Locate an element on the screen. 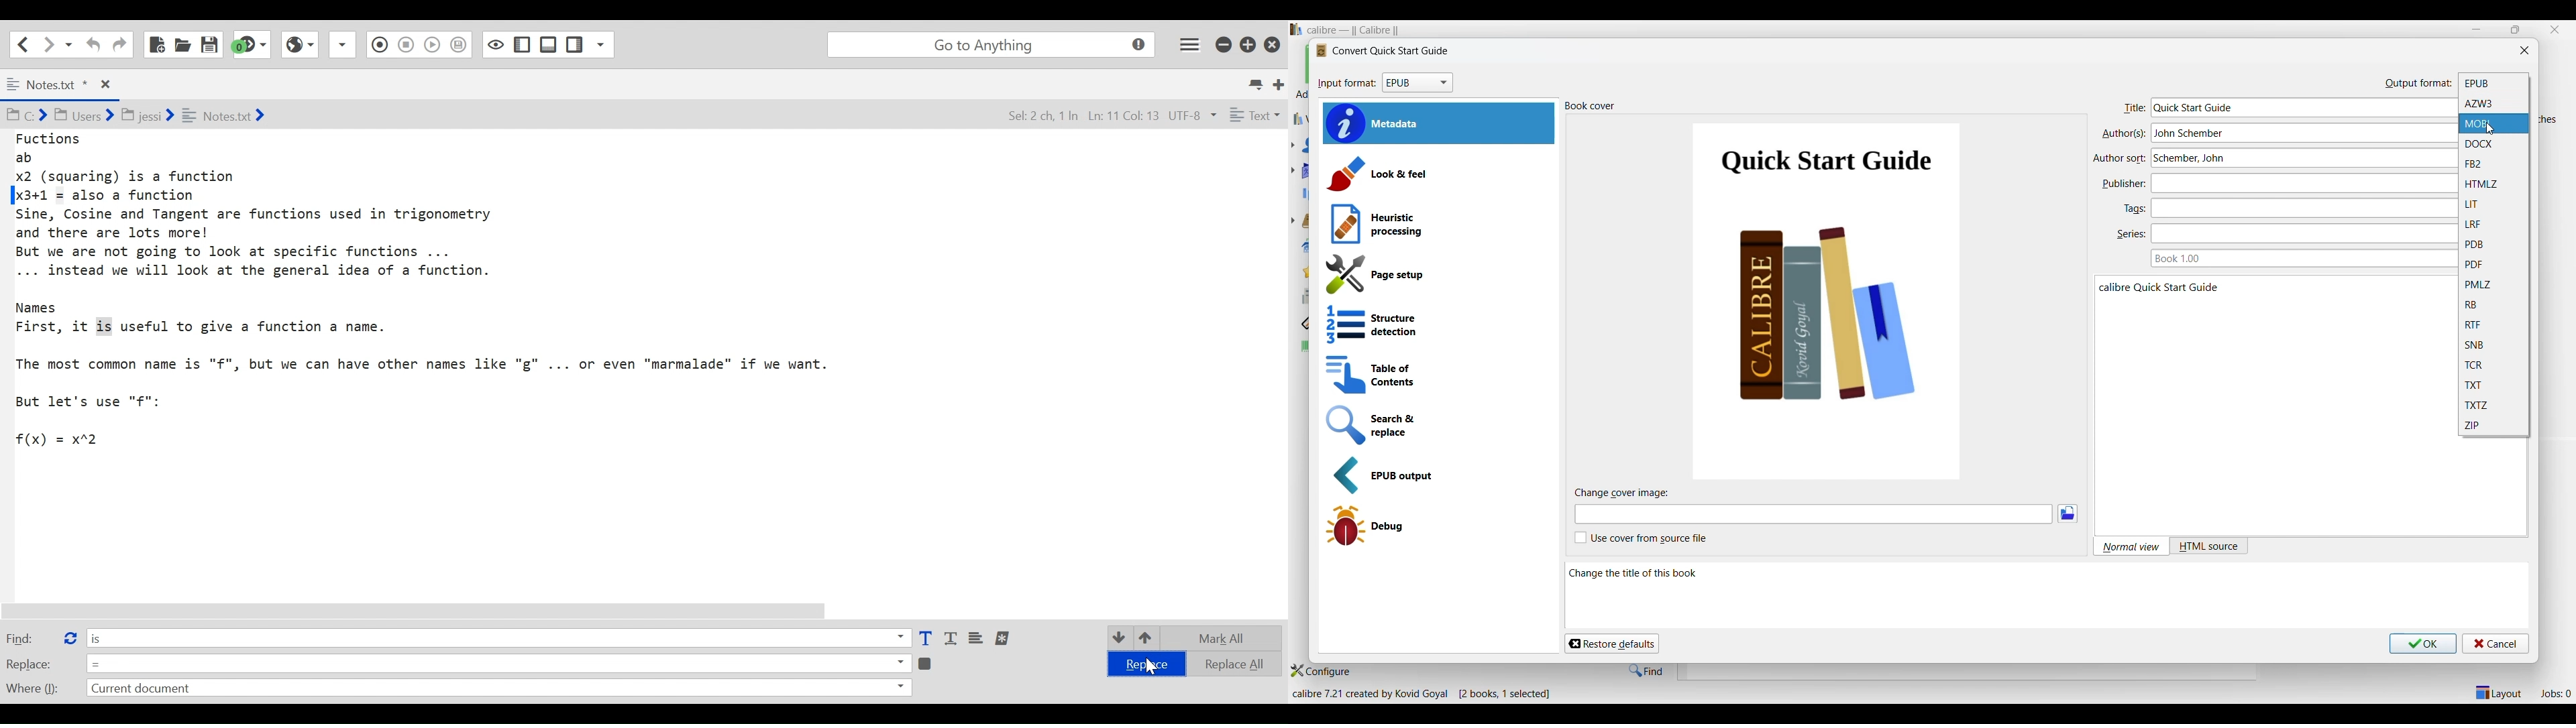  Minimize is located at coordinates (2476, 29).